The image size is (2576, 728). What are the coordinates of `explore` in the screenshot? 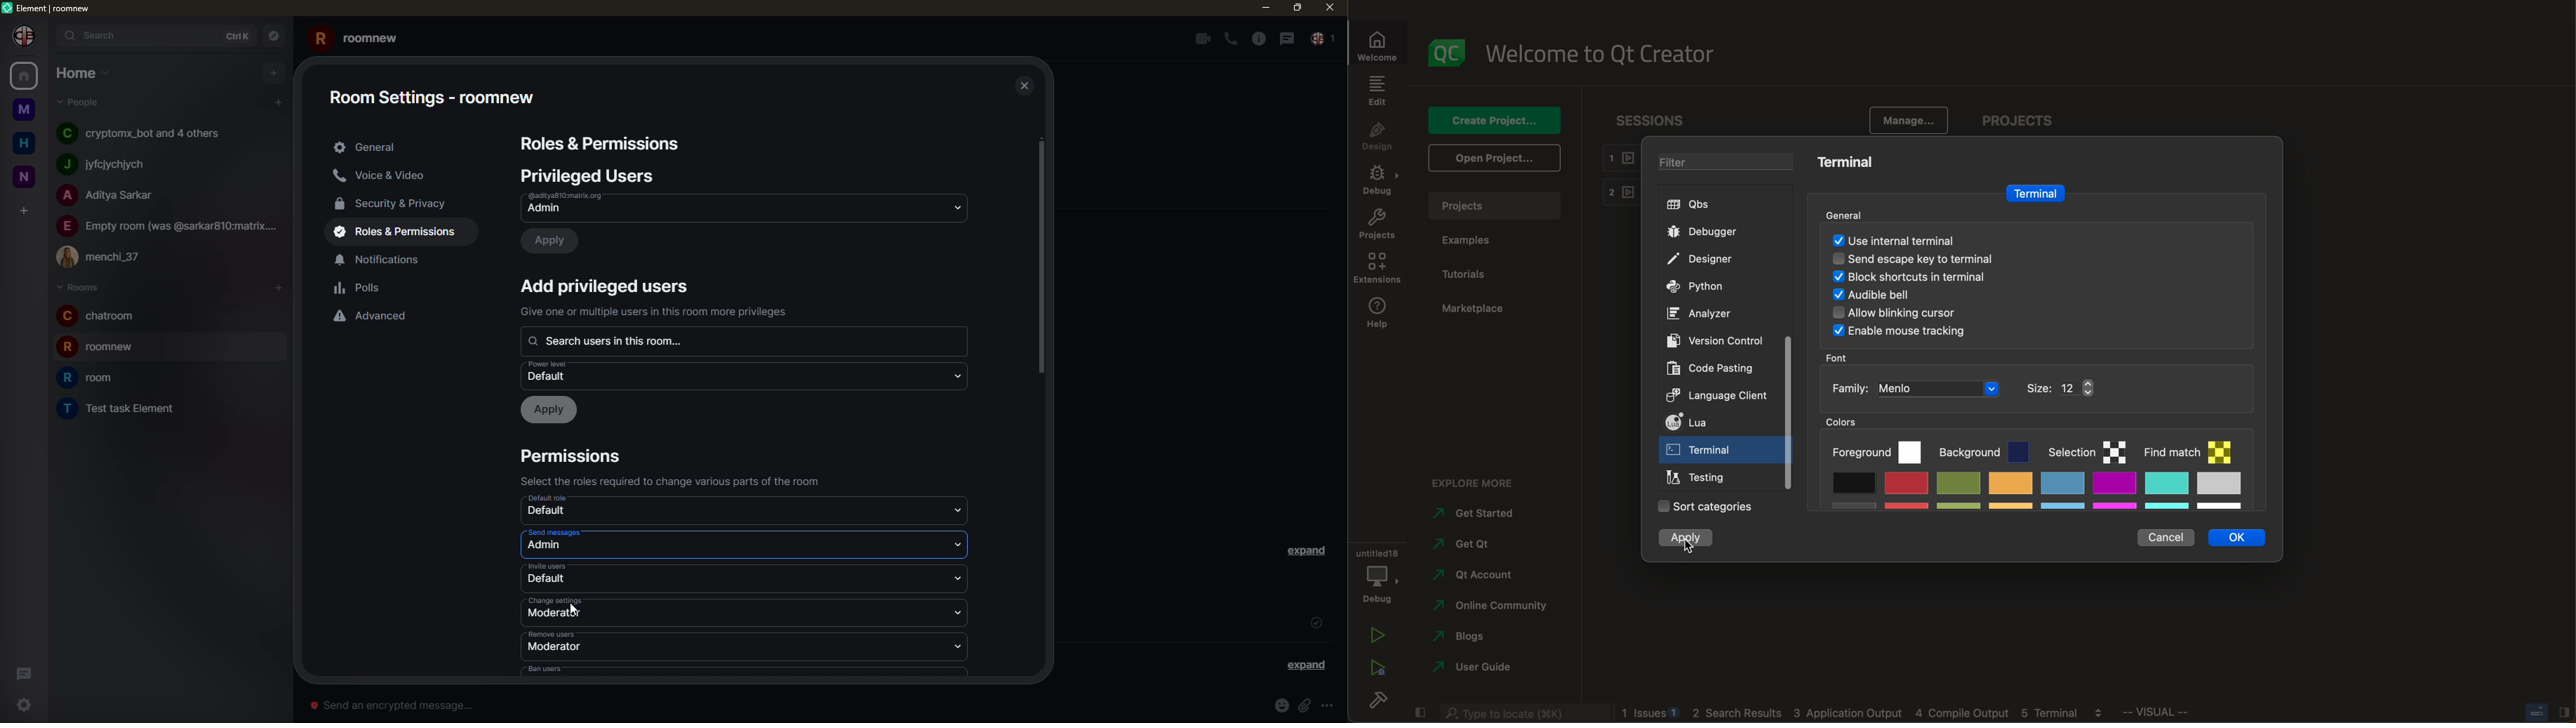 It's located at (1473, 479).